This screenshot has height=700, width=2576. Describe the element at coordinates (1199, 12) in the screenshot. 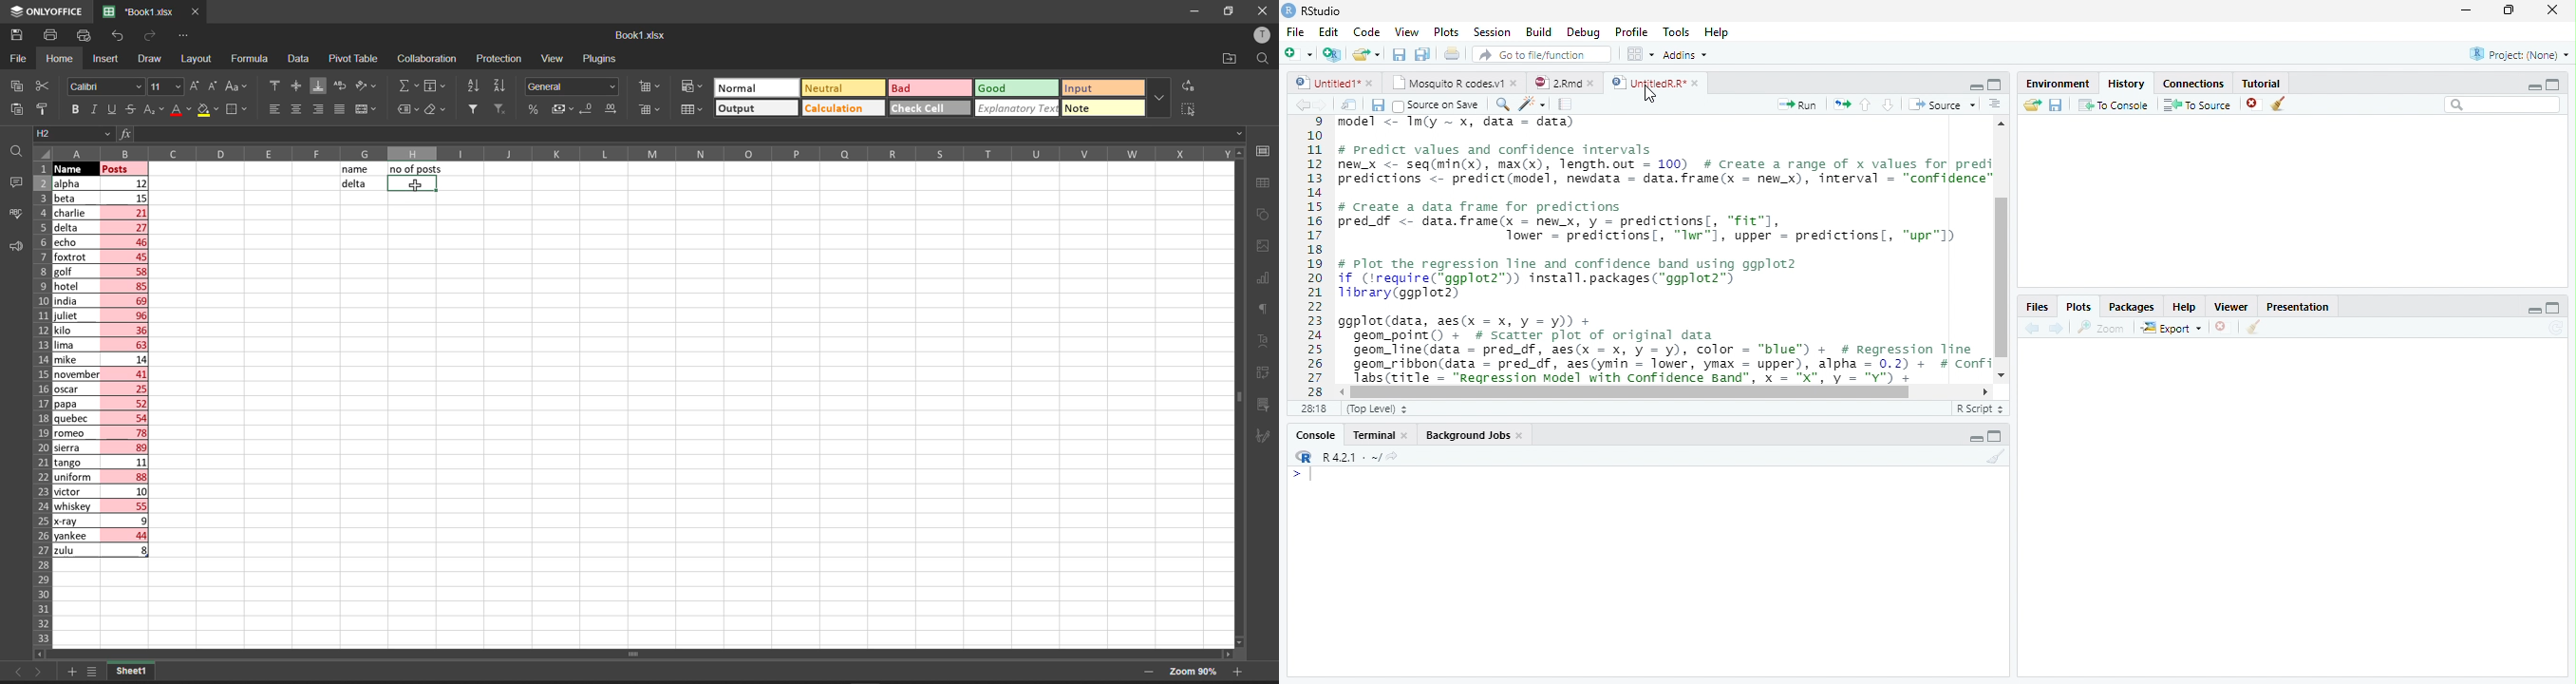

I see `minimize` at that location.